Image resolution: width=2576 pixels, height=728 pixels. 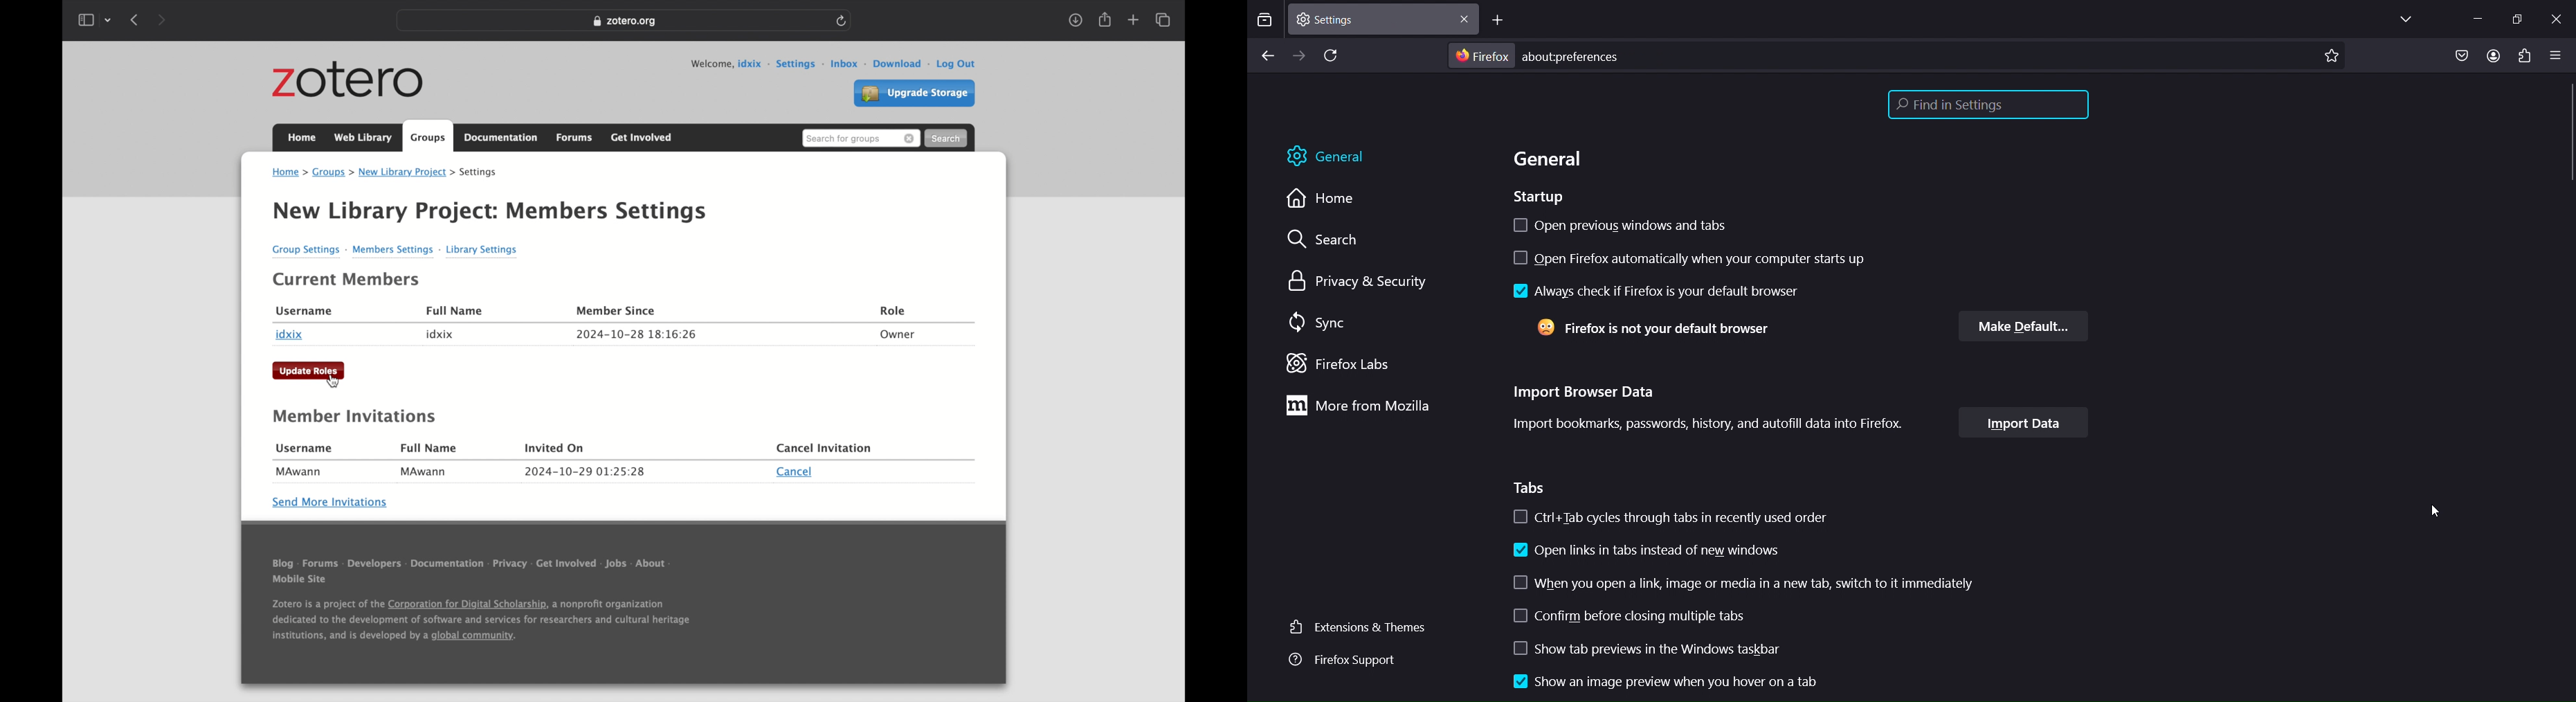 I want to click on update, so click(x=309, y=370).